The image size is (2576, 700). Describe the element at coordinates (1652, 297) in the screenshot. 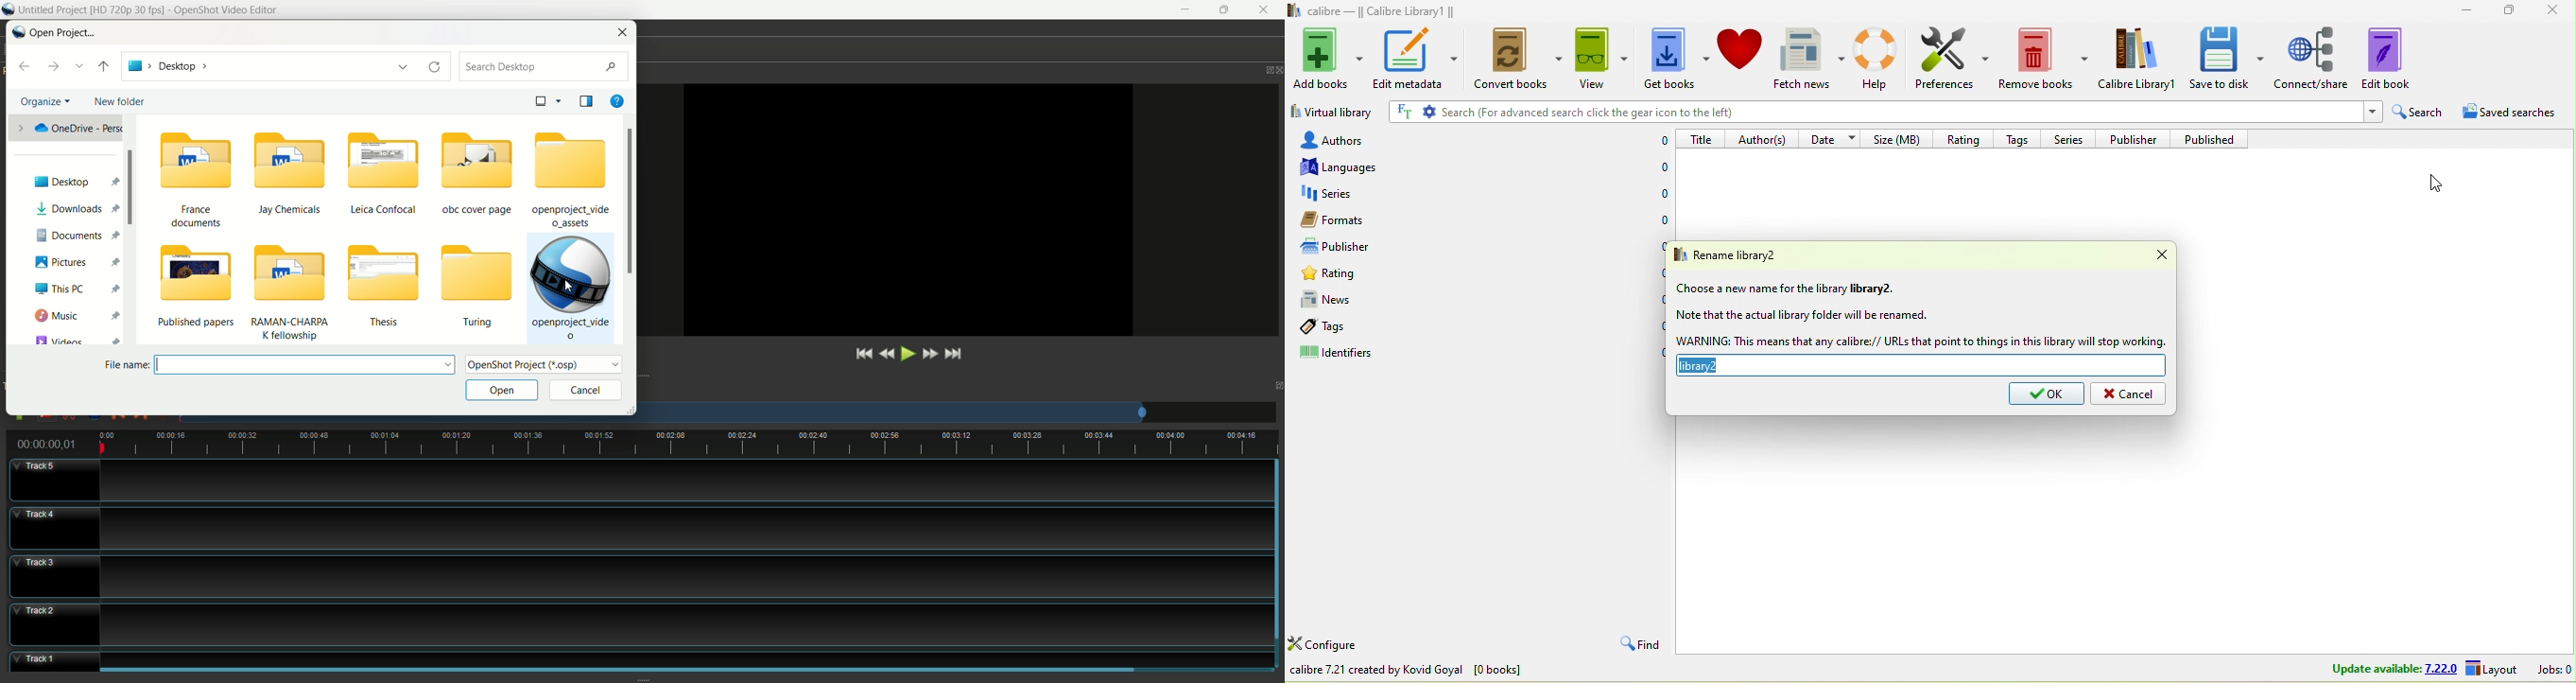

I see `0` at that location.